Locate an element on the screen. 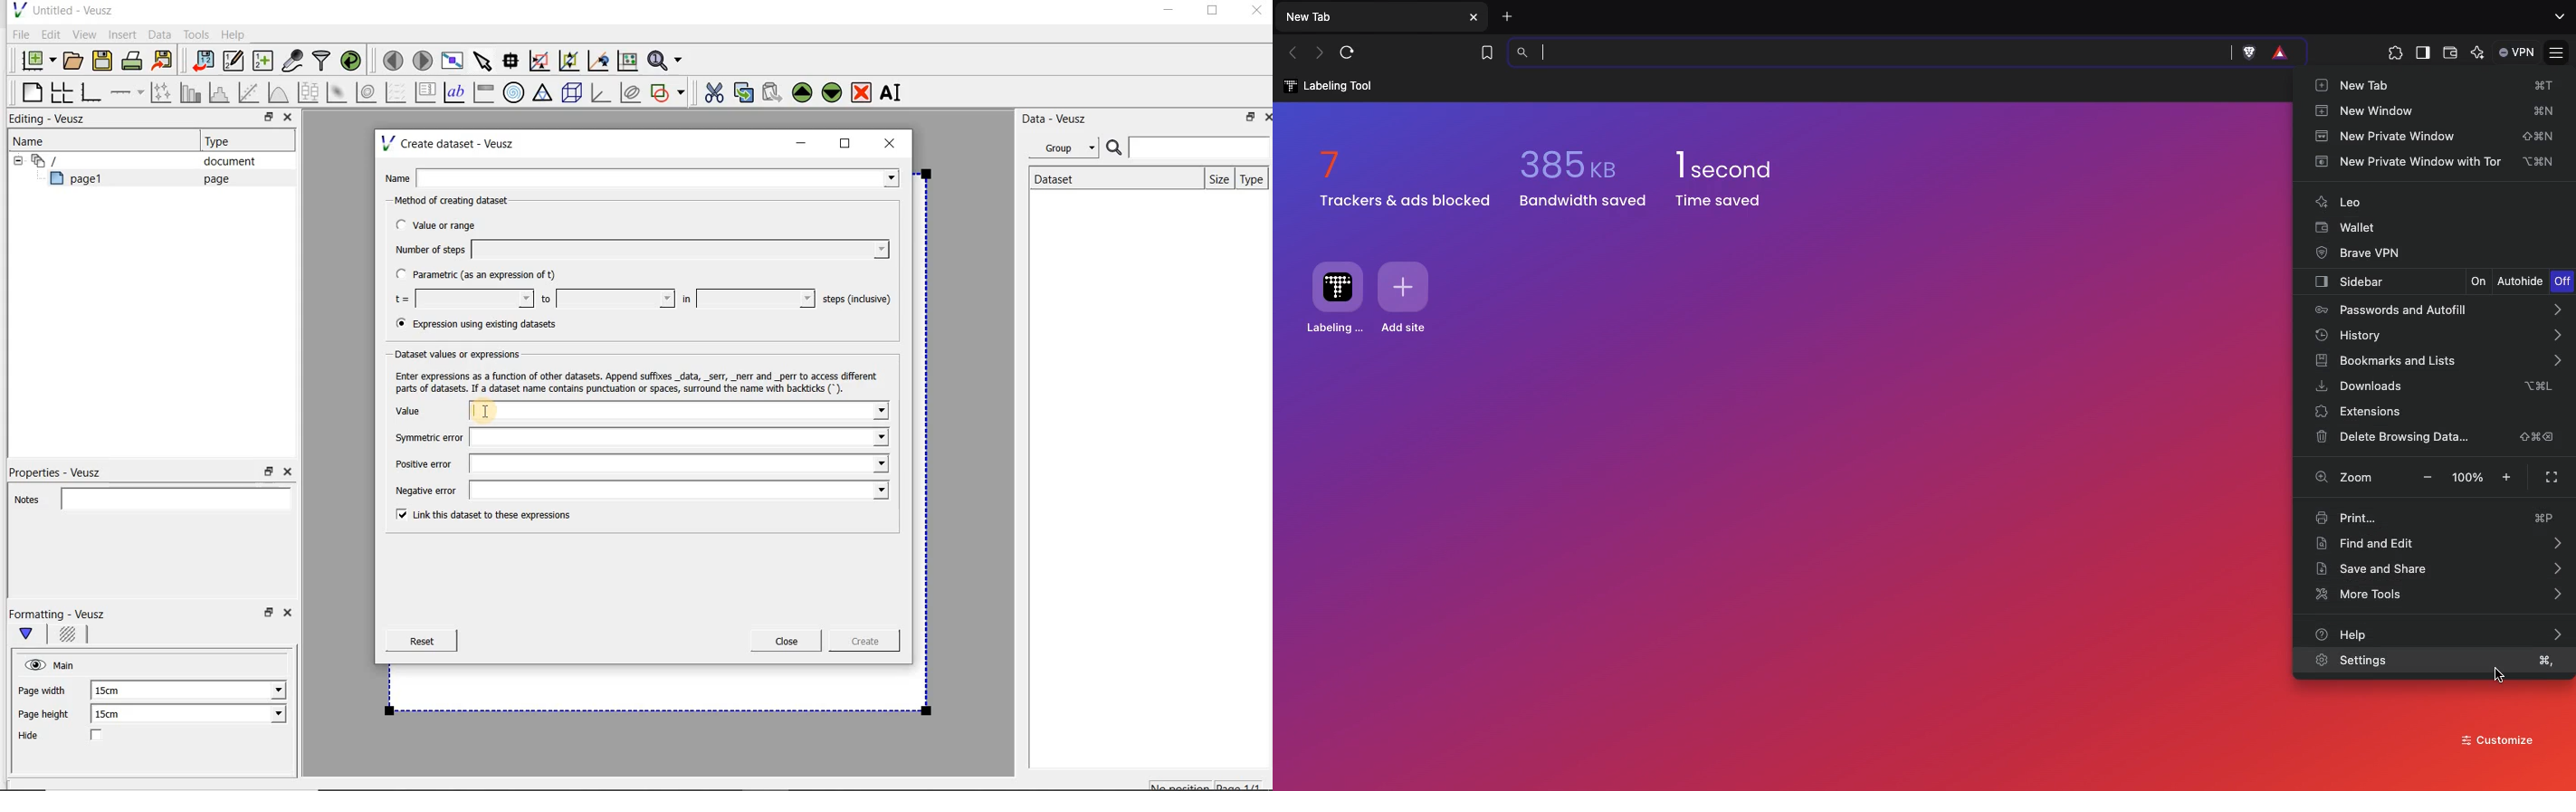  Positive error is located at coordinates (636, 464).